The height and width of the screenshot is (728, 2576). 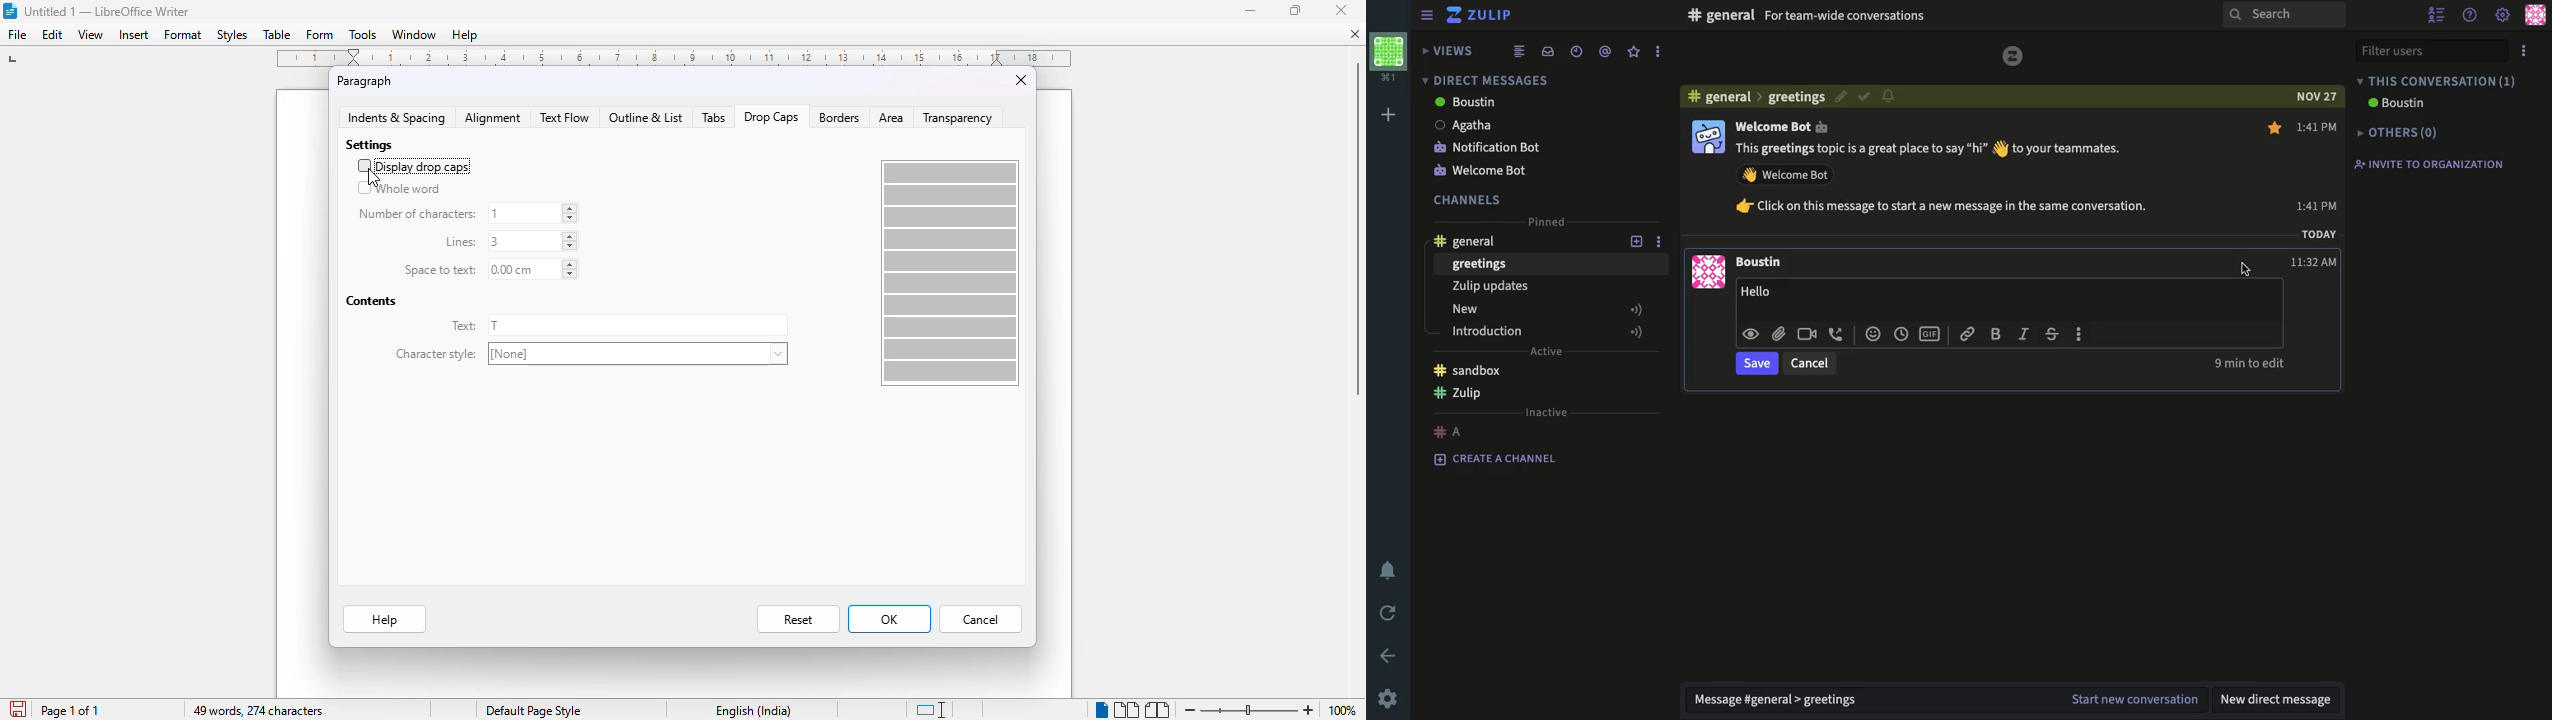 I want to click on text language, so click(x=753, y=710).